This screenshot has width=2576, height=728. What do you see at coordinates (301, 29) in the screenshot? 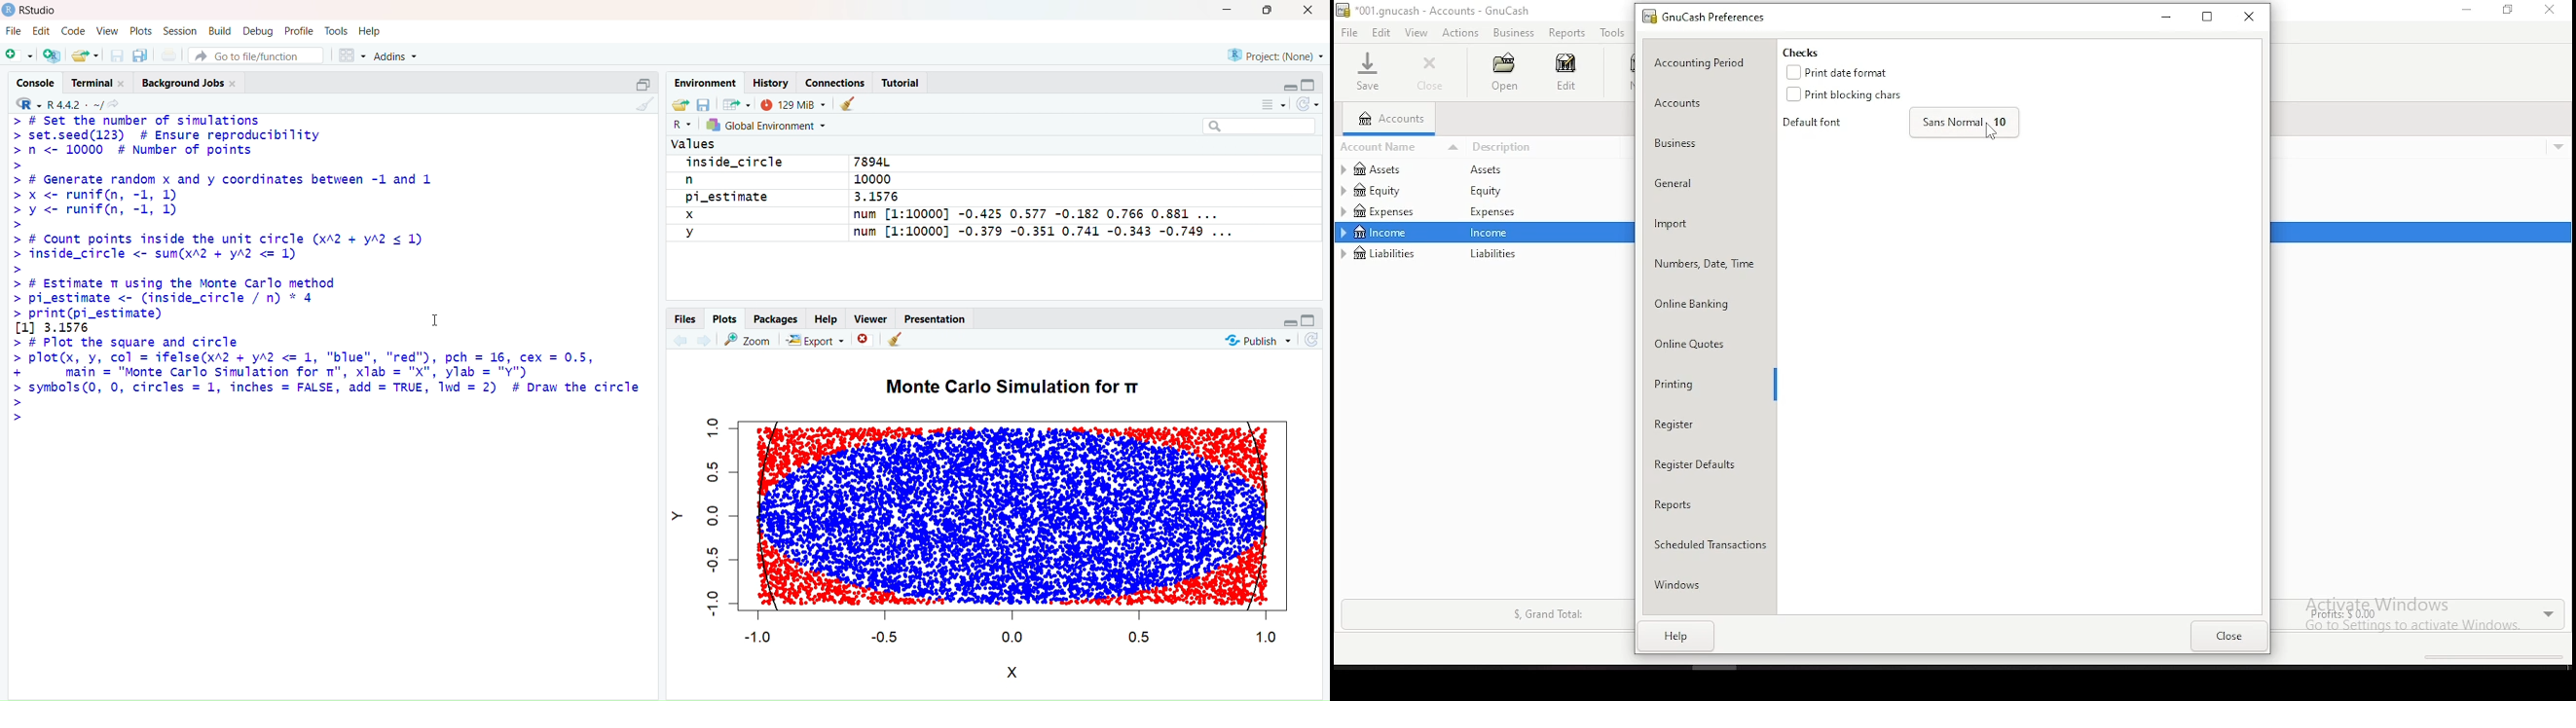
I see `Profile` at bounding box center [301, 29].